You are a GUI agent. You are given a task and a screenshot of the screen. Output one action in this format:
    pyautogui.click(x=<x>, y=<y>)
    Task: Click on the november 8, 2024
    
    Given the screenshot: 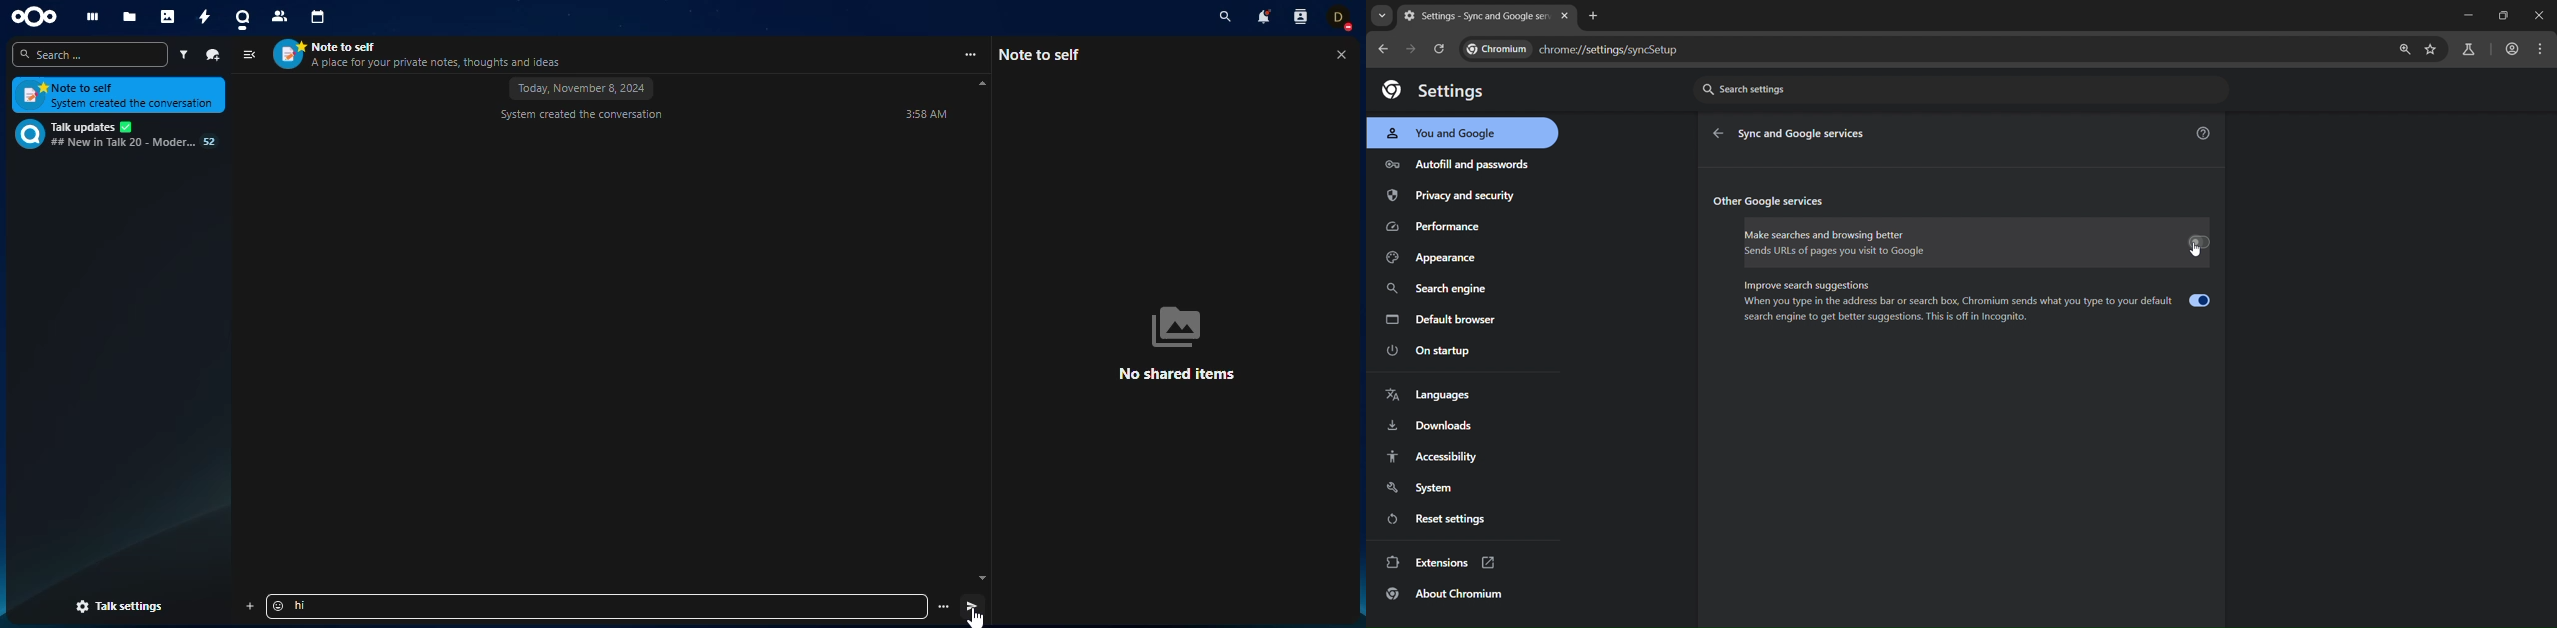 What is the action you would take?
    pyautogui.click(x=582, y=89)
    